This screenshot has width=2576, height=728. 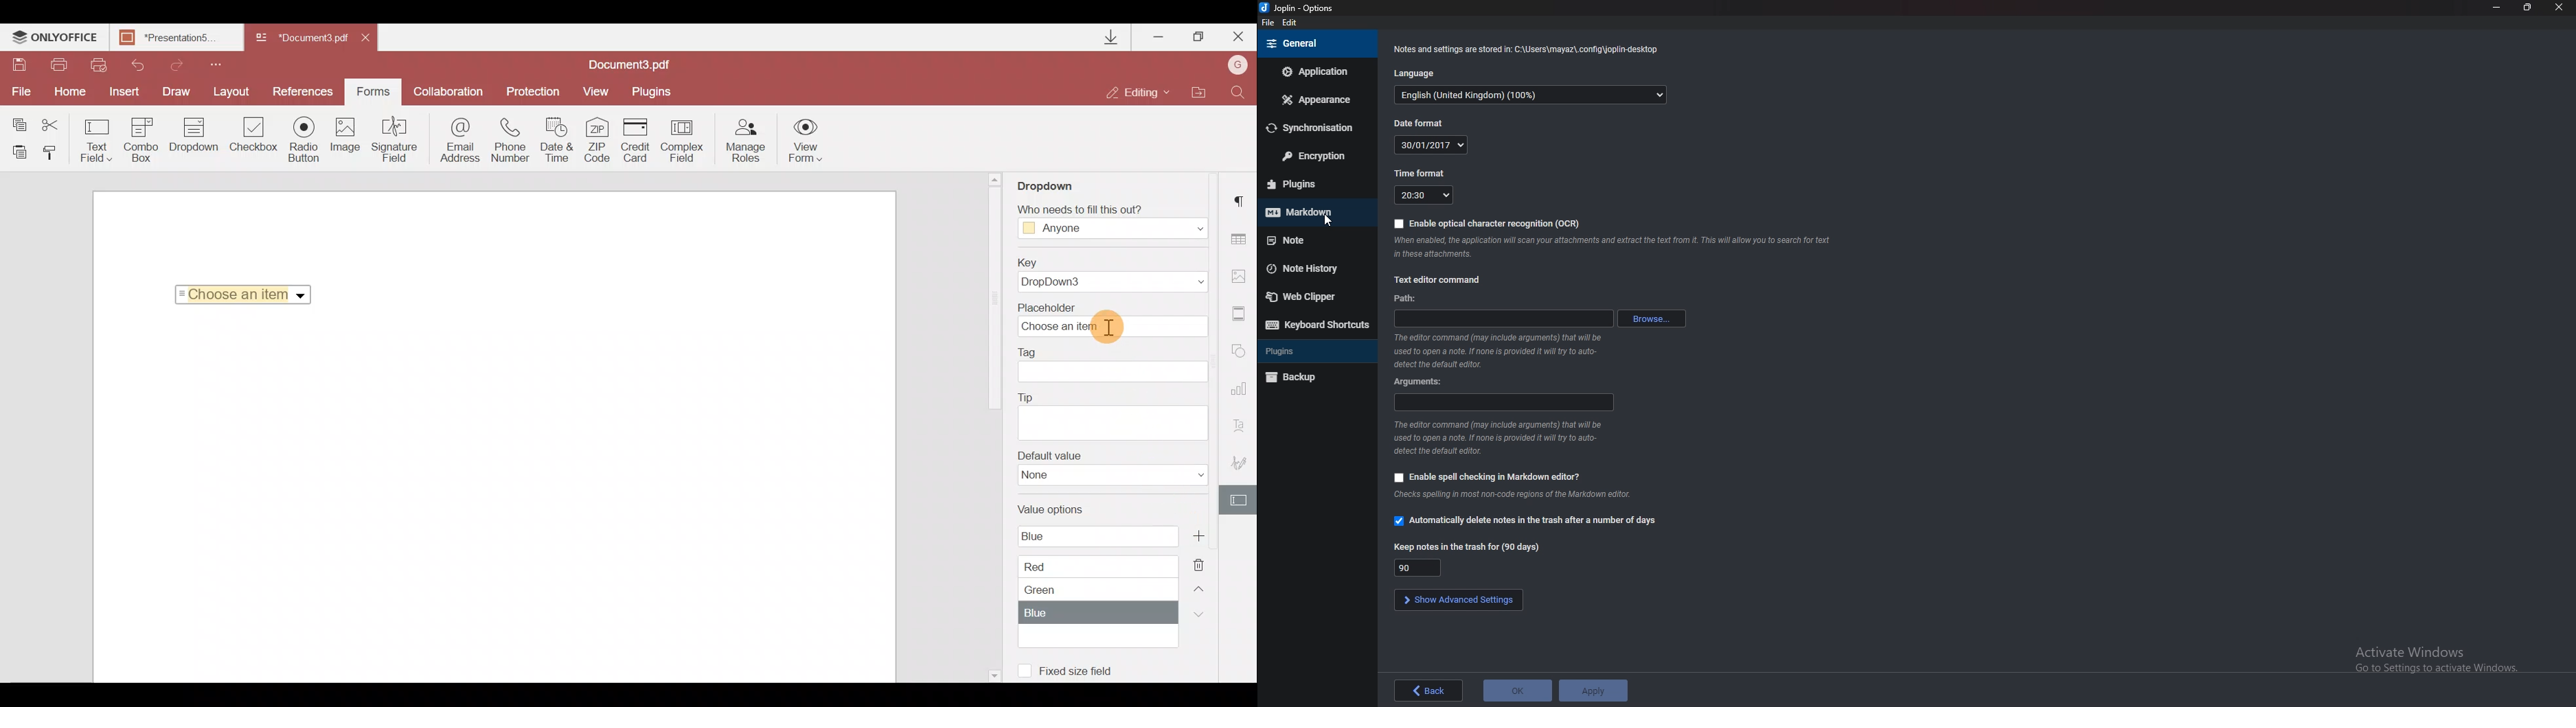 I want to click on Arguments, so click(x=1502, y=403).